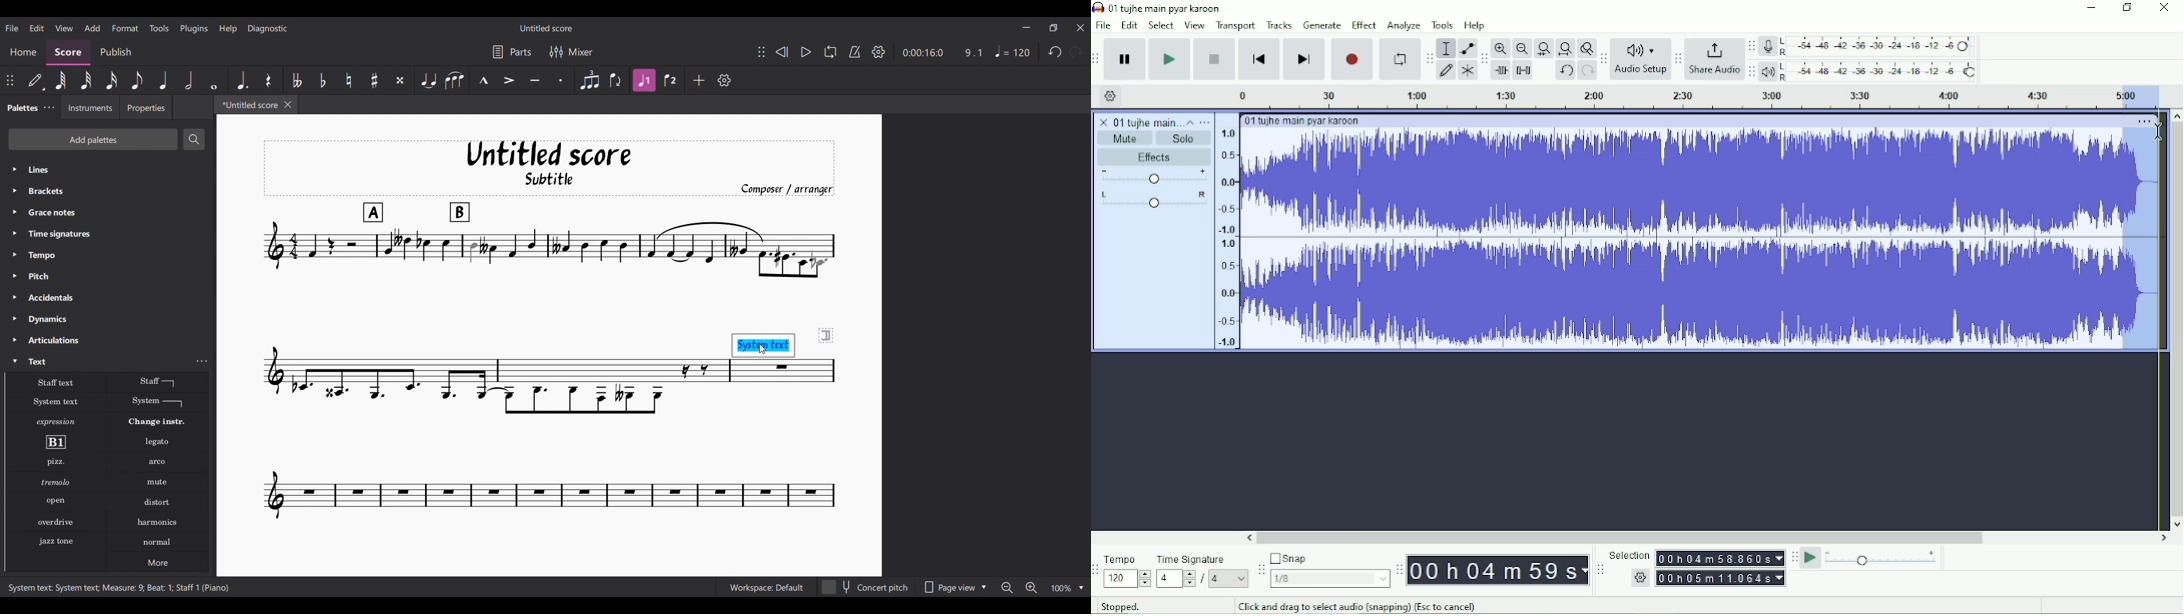 Image resolution: width=2184 pixels, height=616 pixels. What do you see at coordinates (1476, 25) in the screenshot?
I see `Help` at bounding box center [1476, 25].